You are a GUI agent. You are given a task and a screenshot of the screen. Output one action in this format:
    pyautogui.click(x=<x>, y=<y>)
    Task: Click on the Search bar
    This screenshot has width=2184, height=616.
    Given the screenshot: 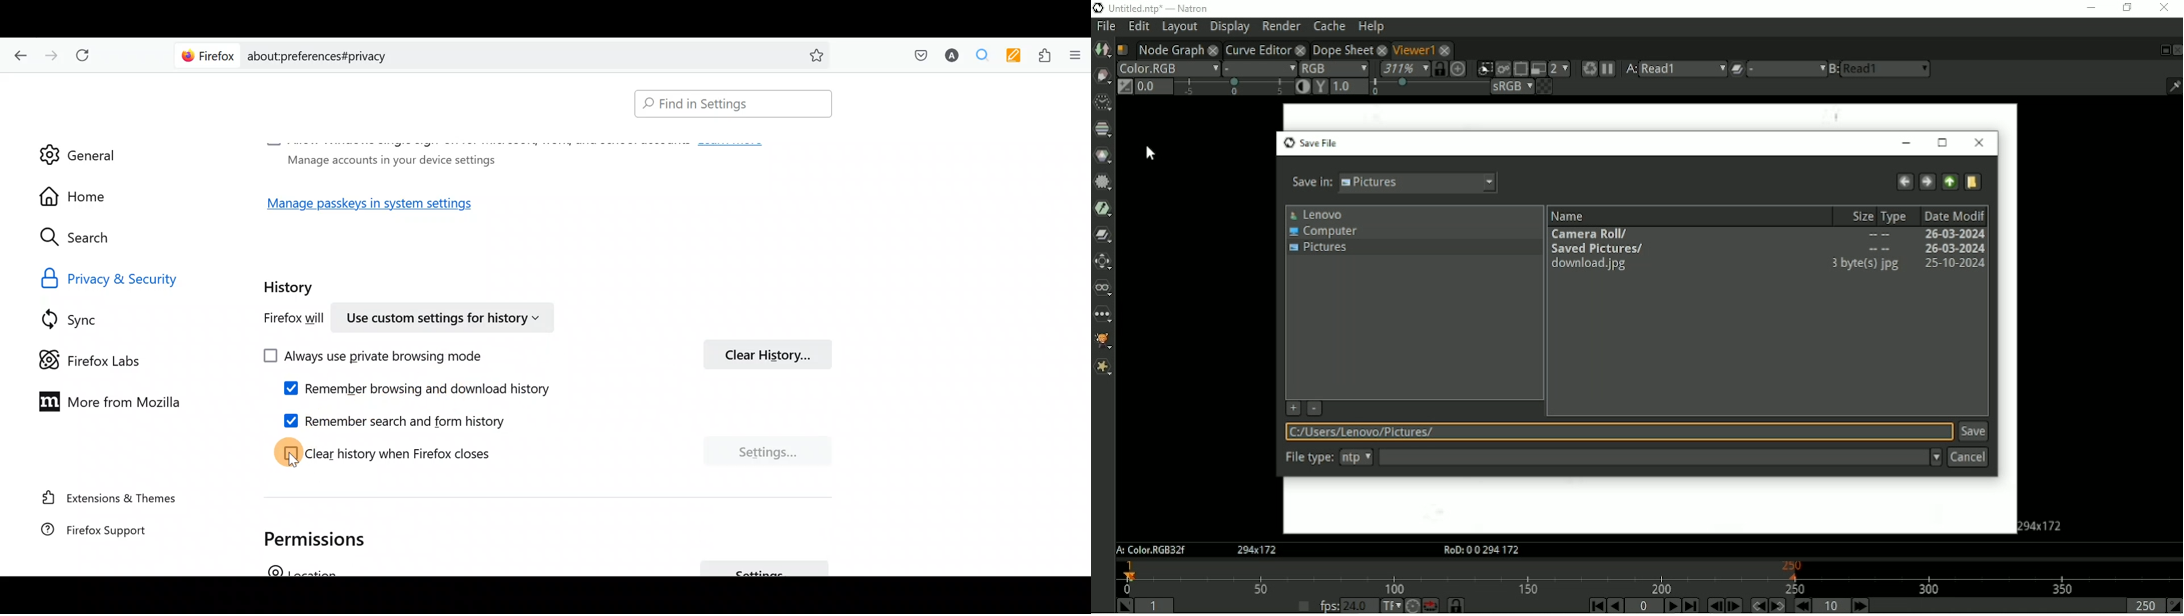 What is the action you would take?
    pyautogui.click(x=728, y=105)
    